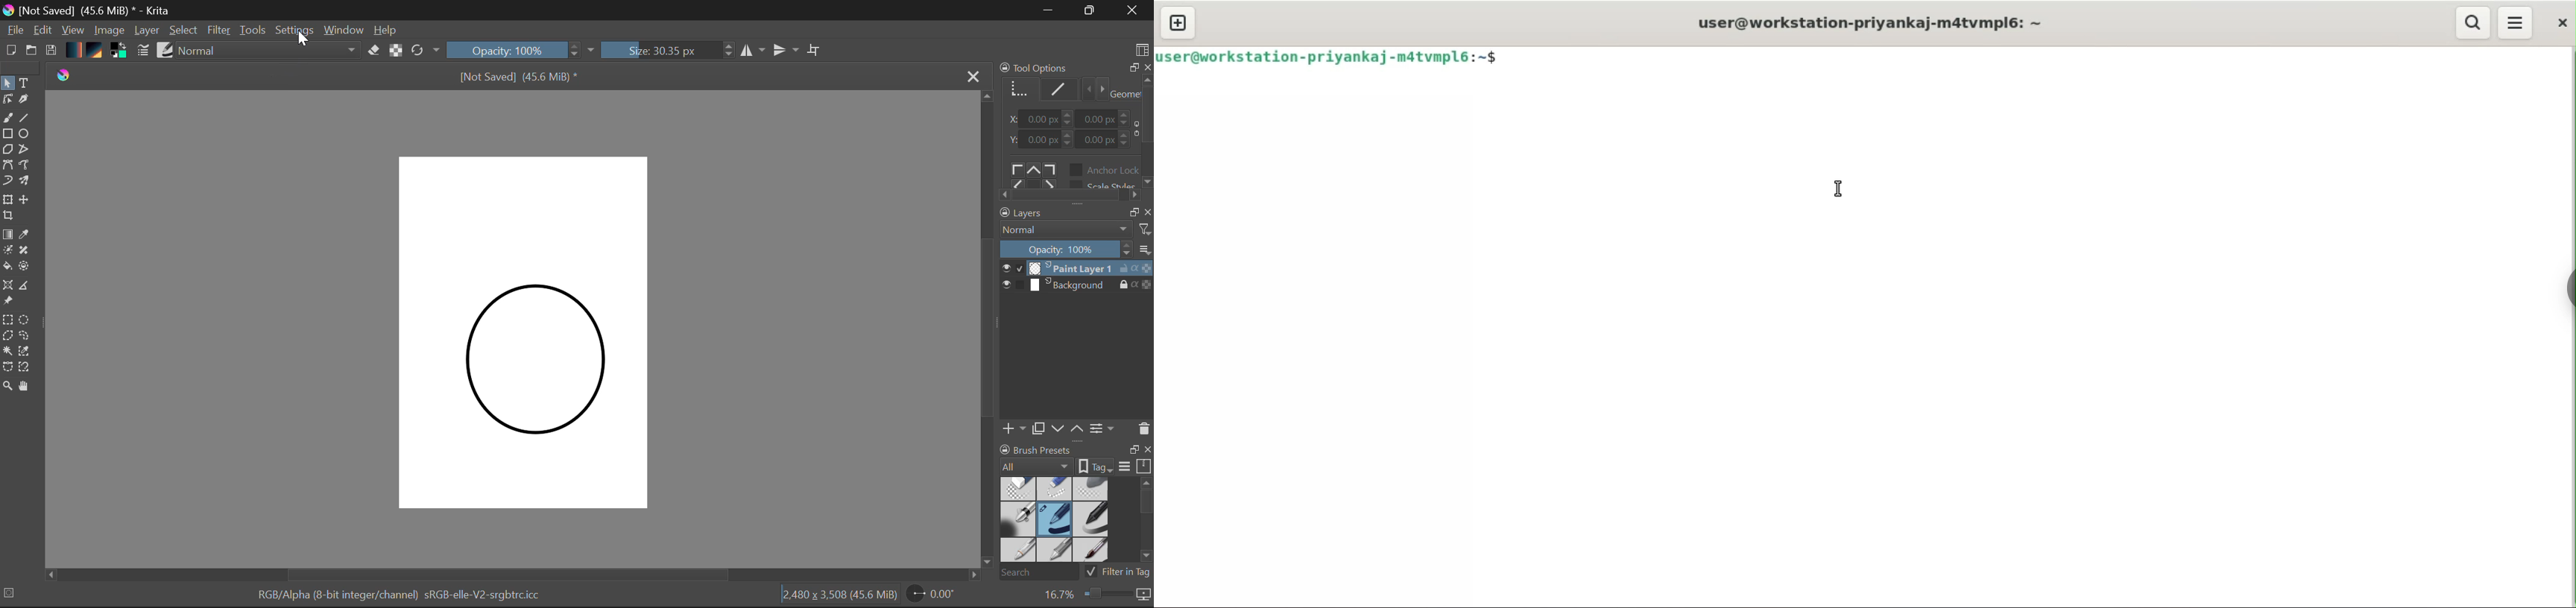 The image size is (2576, 616). Describe the element at coordinates (295, 32) in the screenshot. I see `Settings` at that location.